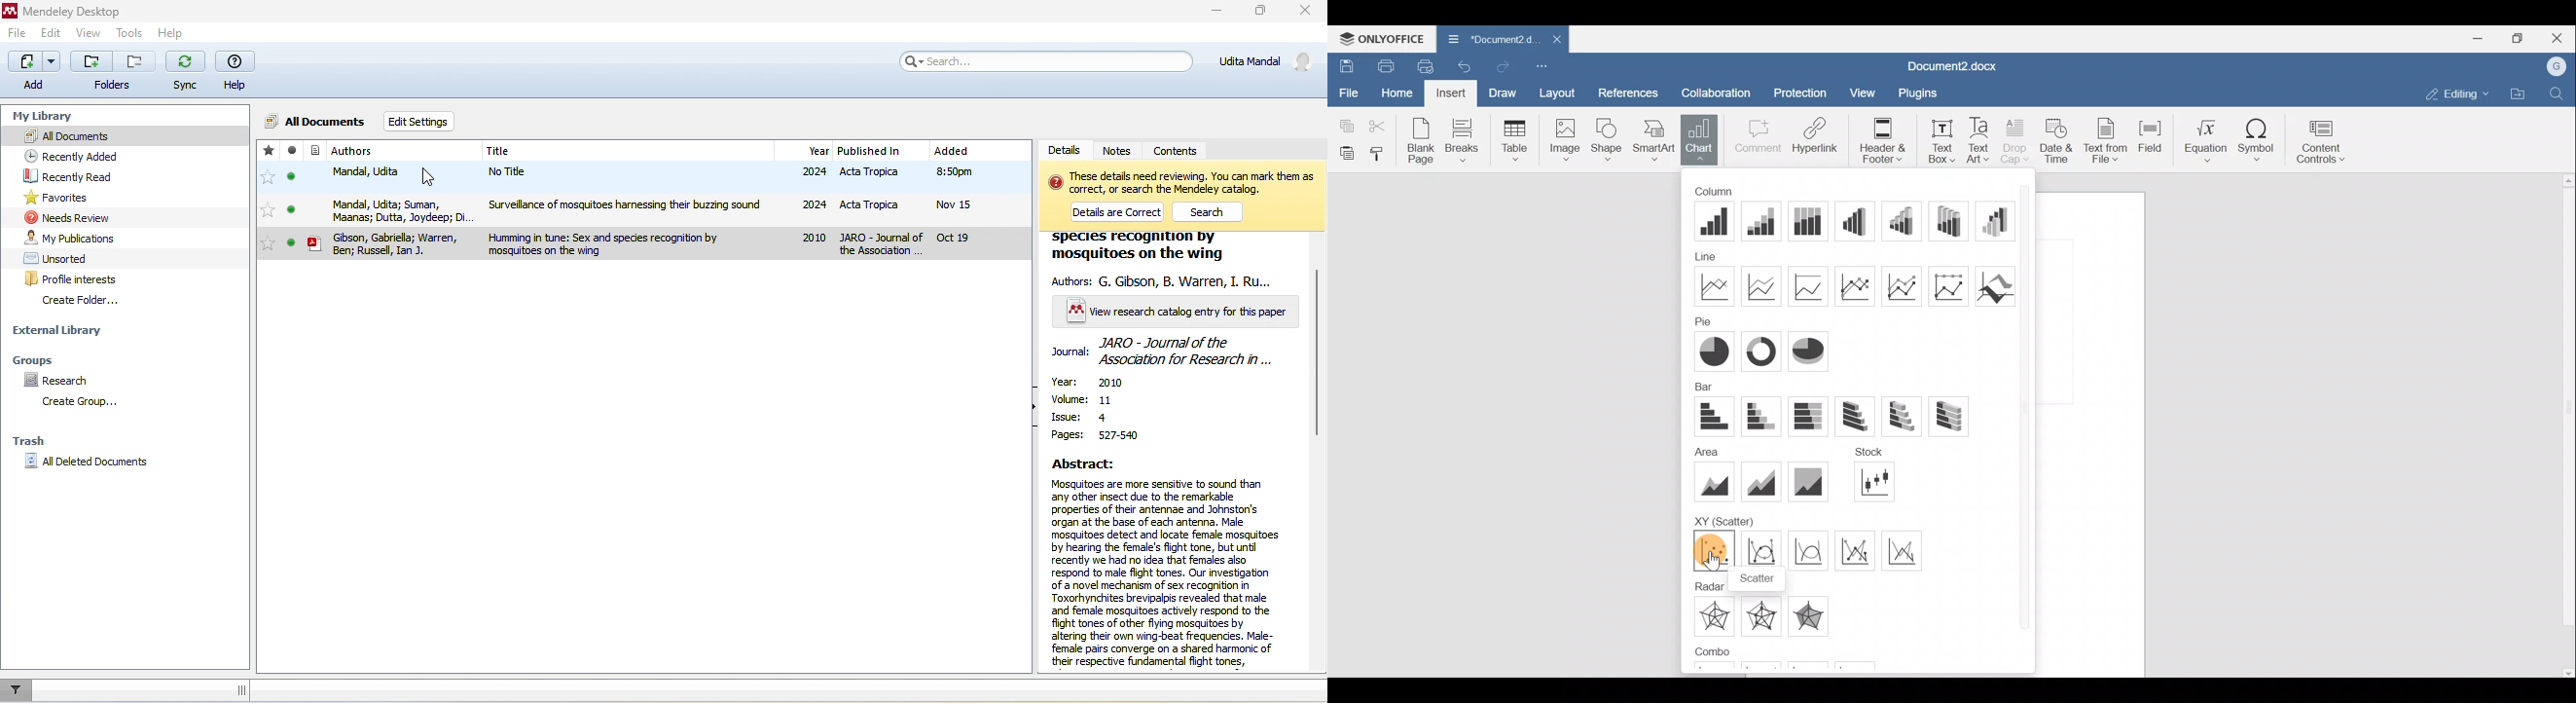 The height and width of the screenshot is (728, 2576). I want to click on Quick print, so click(1426, 66).